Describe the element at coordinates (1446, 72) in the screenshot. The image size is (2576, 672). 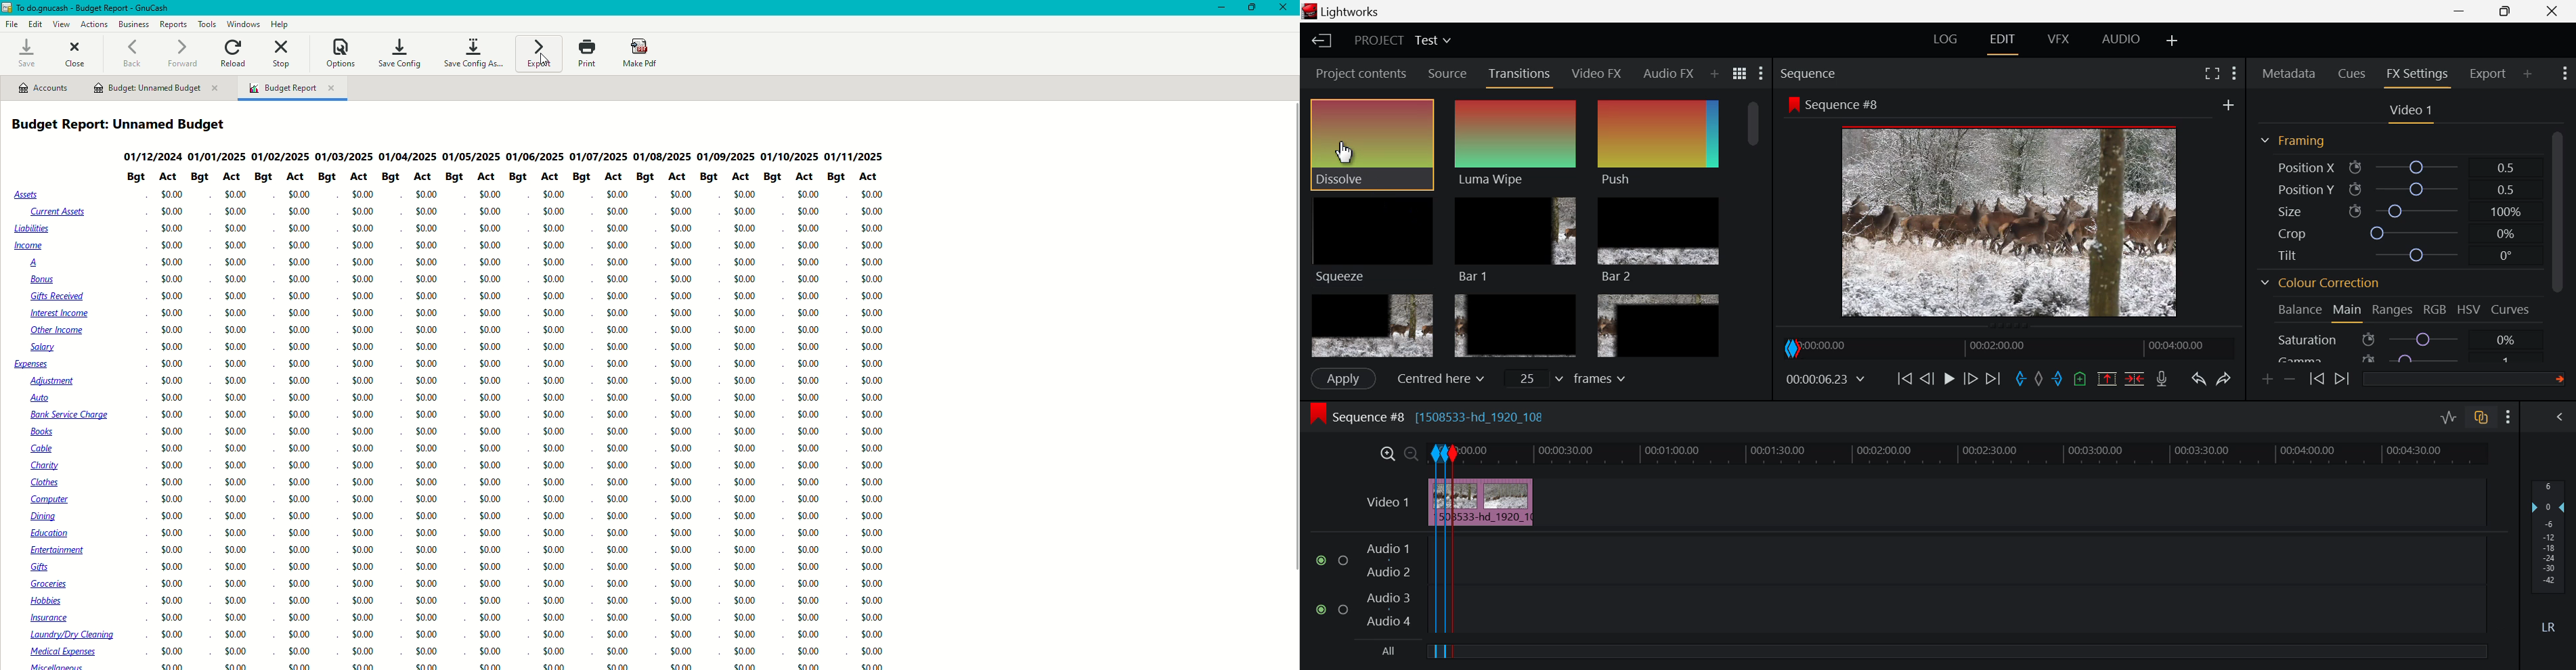
I see `Source` at that location.